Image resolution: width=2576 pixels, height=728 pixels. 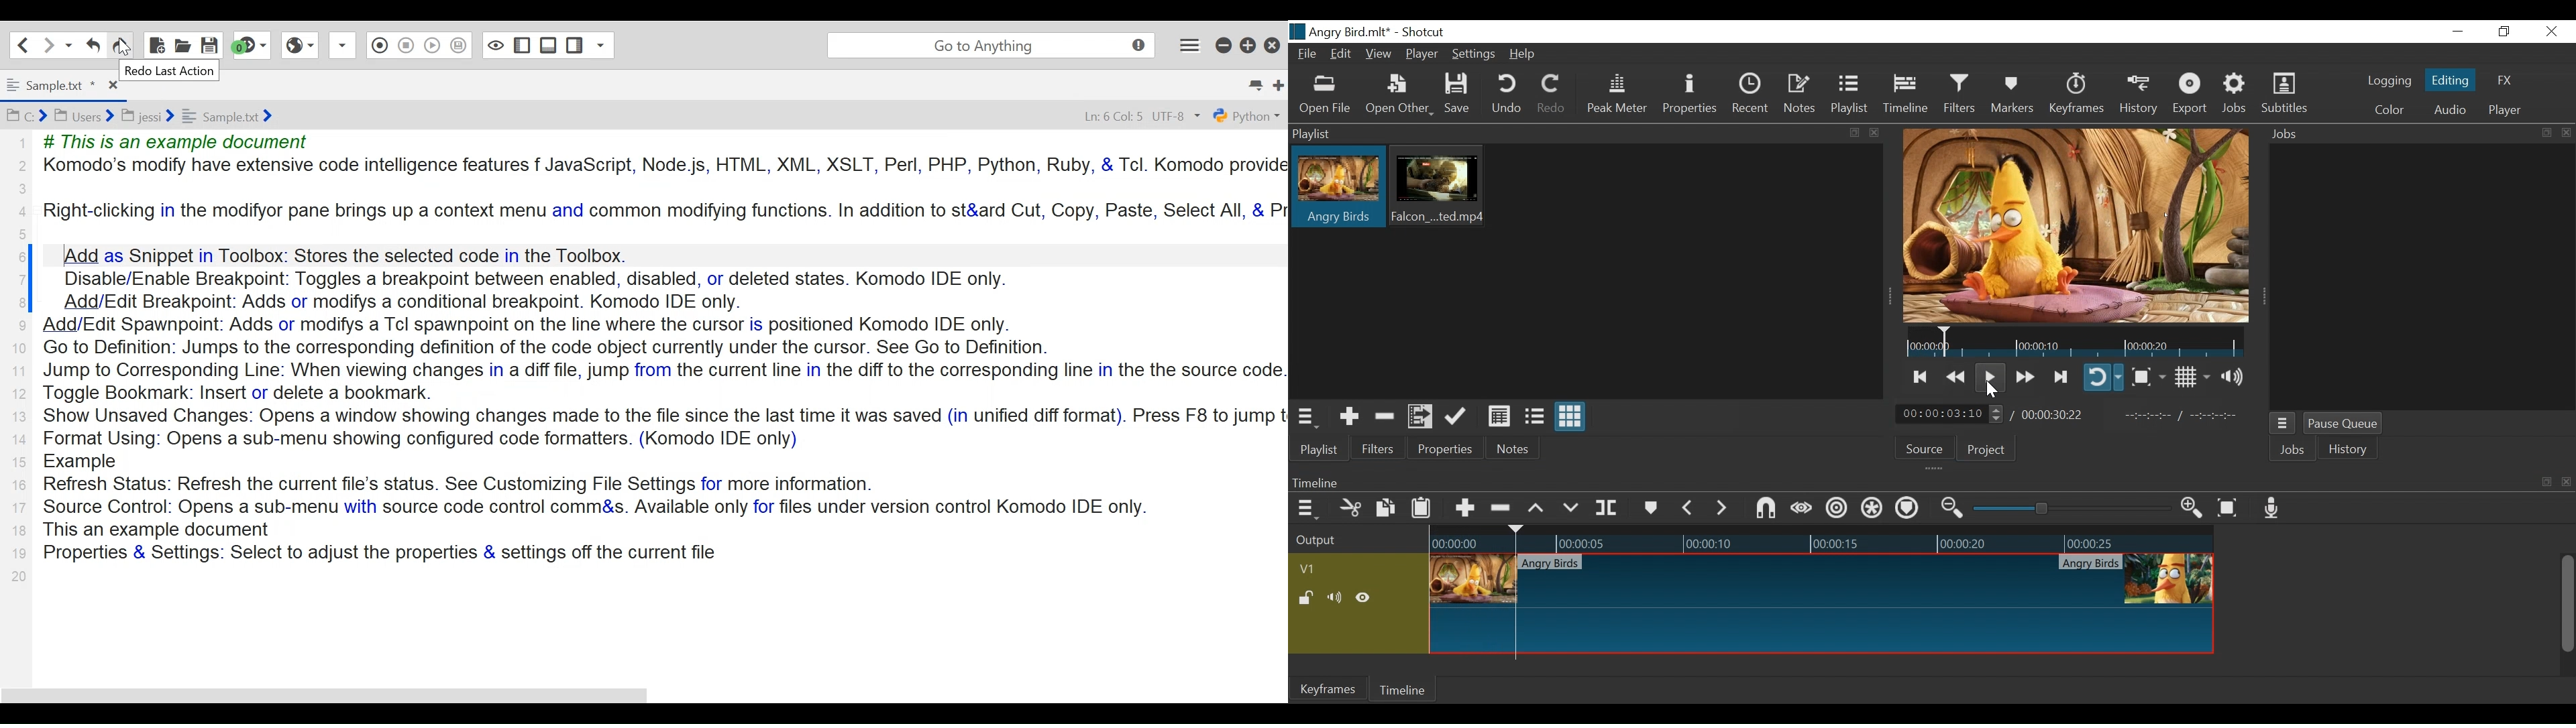 I want to click on Media Viewer, so click(x=2078, y=226).